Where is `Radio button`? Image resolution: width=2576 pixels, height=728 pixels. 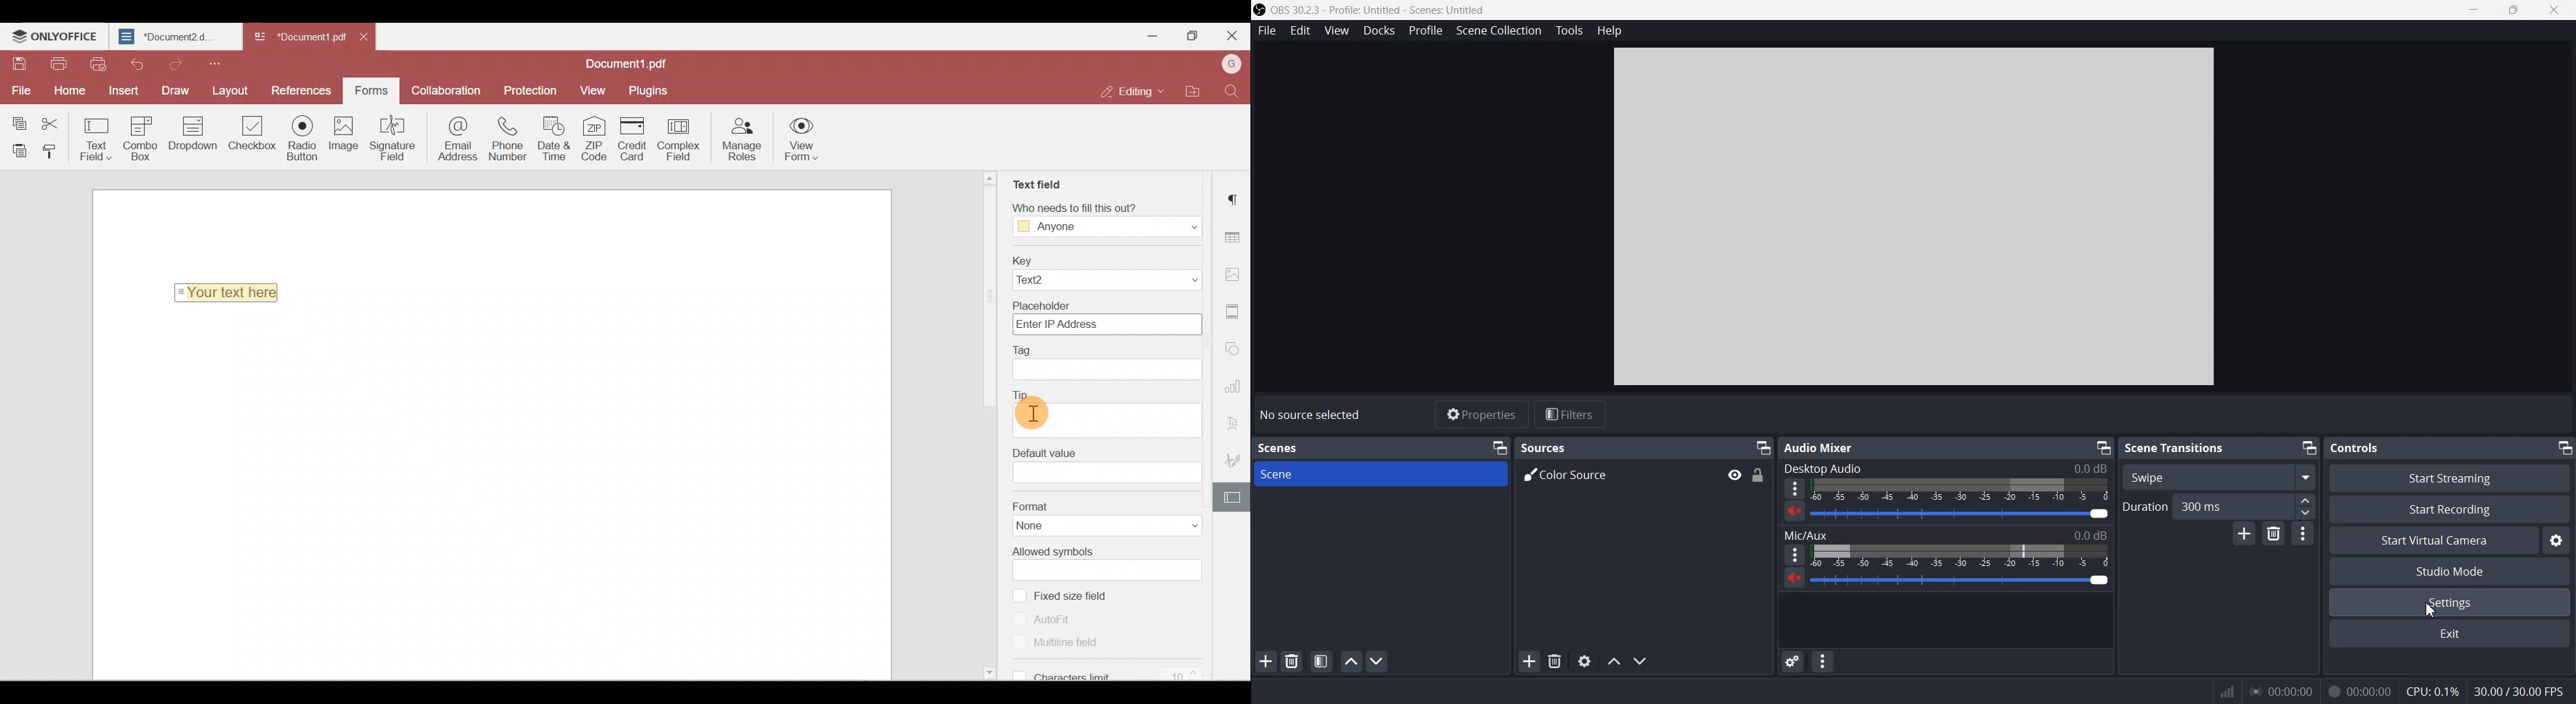 Radio button is located at coordinates (305, 139).